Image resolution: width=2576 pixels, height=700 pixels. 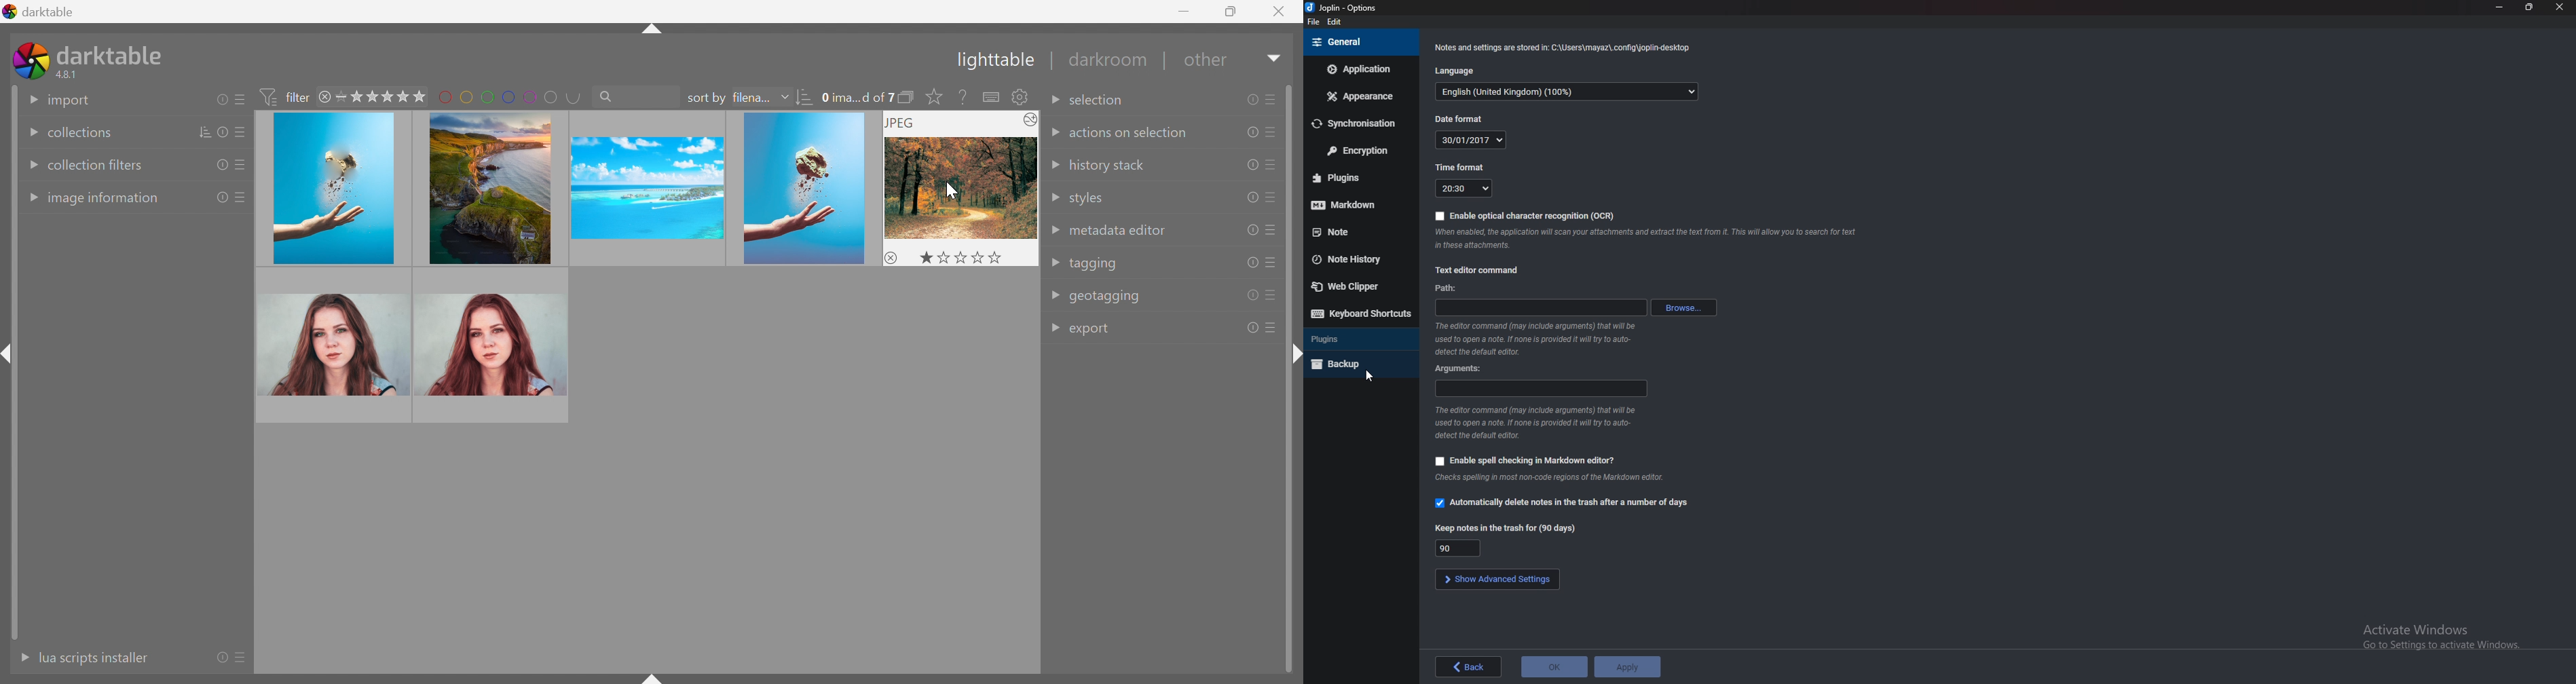 I want to click on Info, so click(x=1561, y=48).